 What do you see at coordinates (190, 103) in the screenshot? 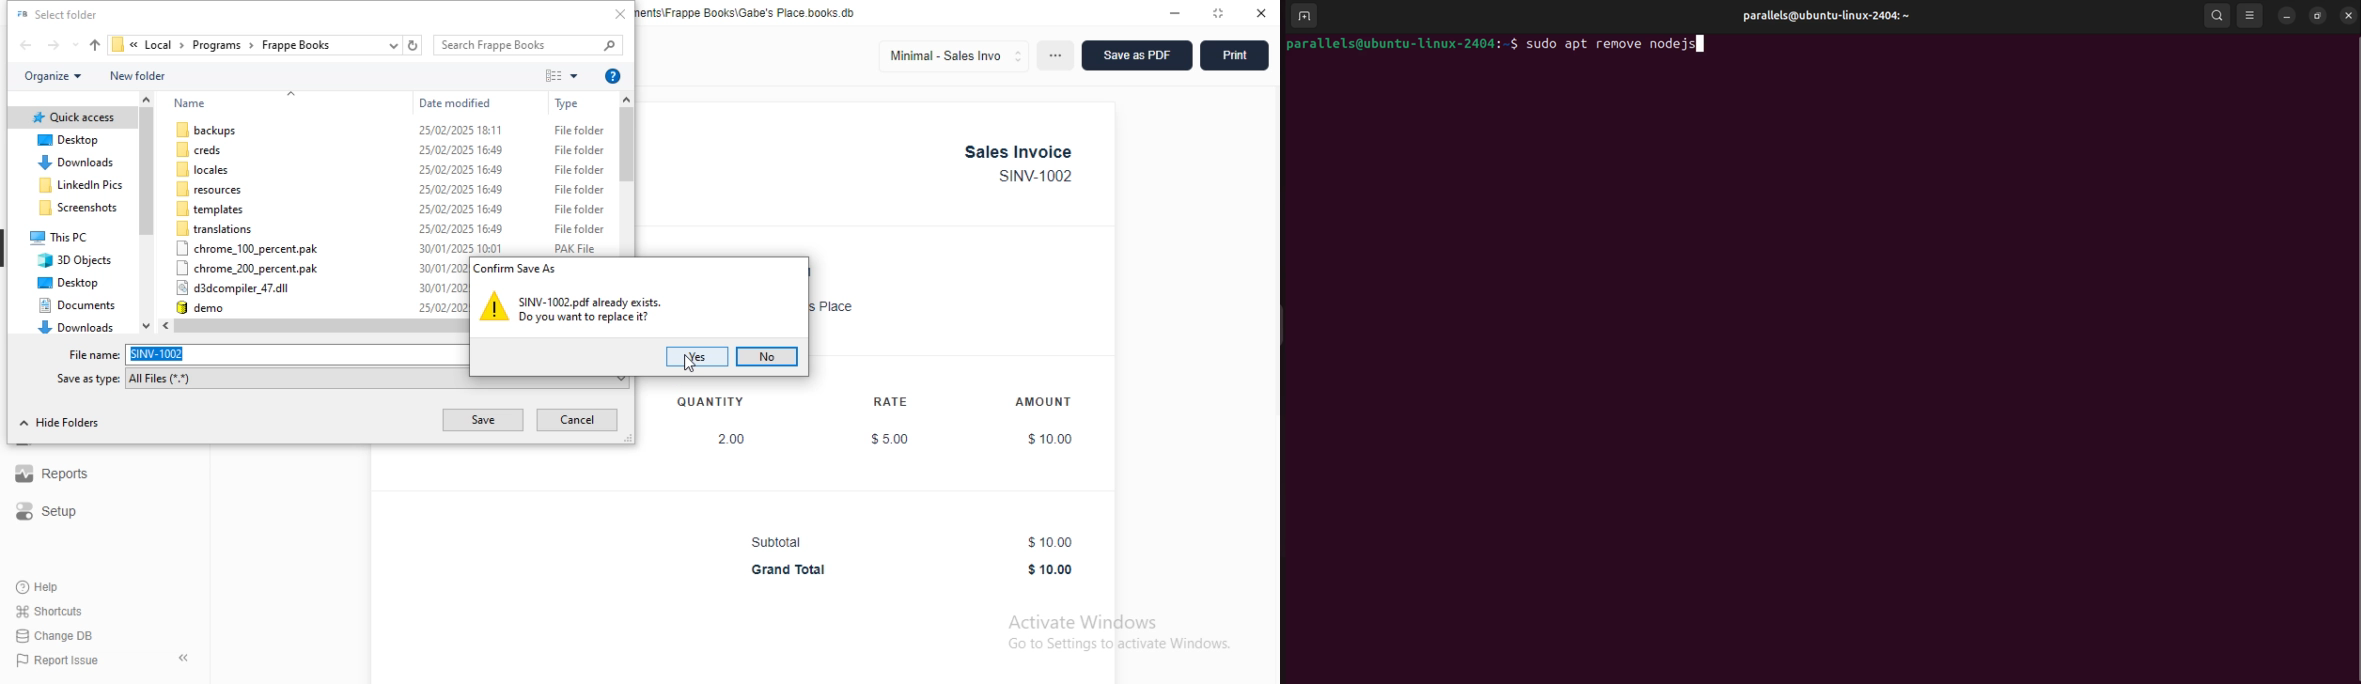
I see `name` at bounding box center [190, 103].